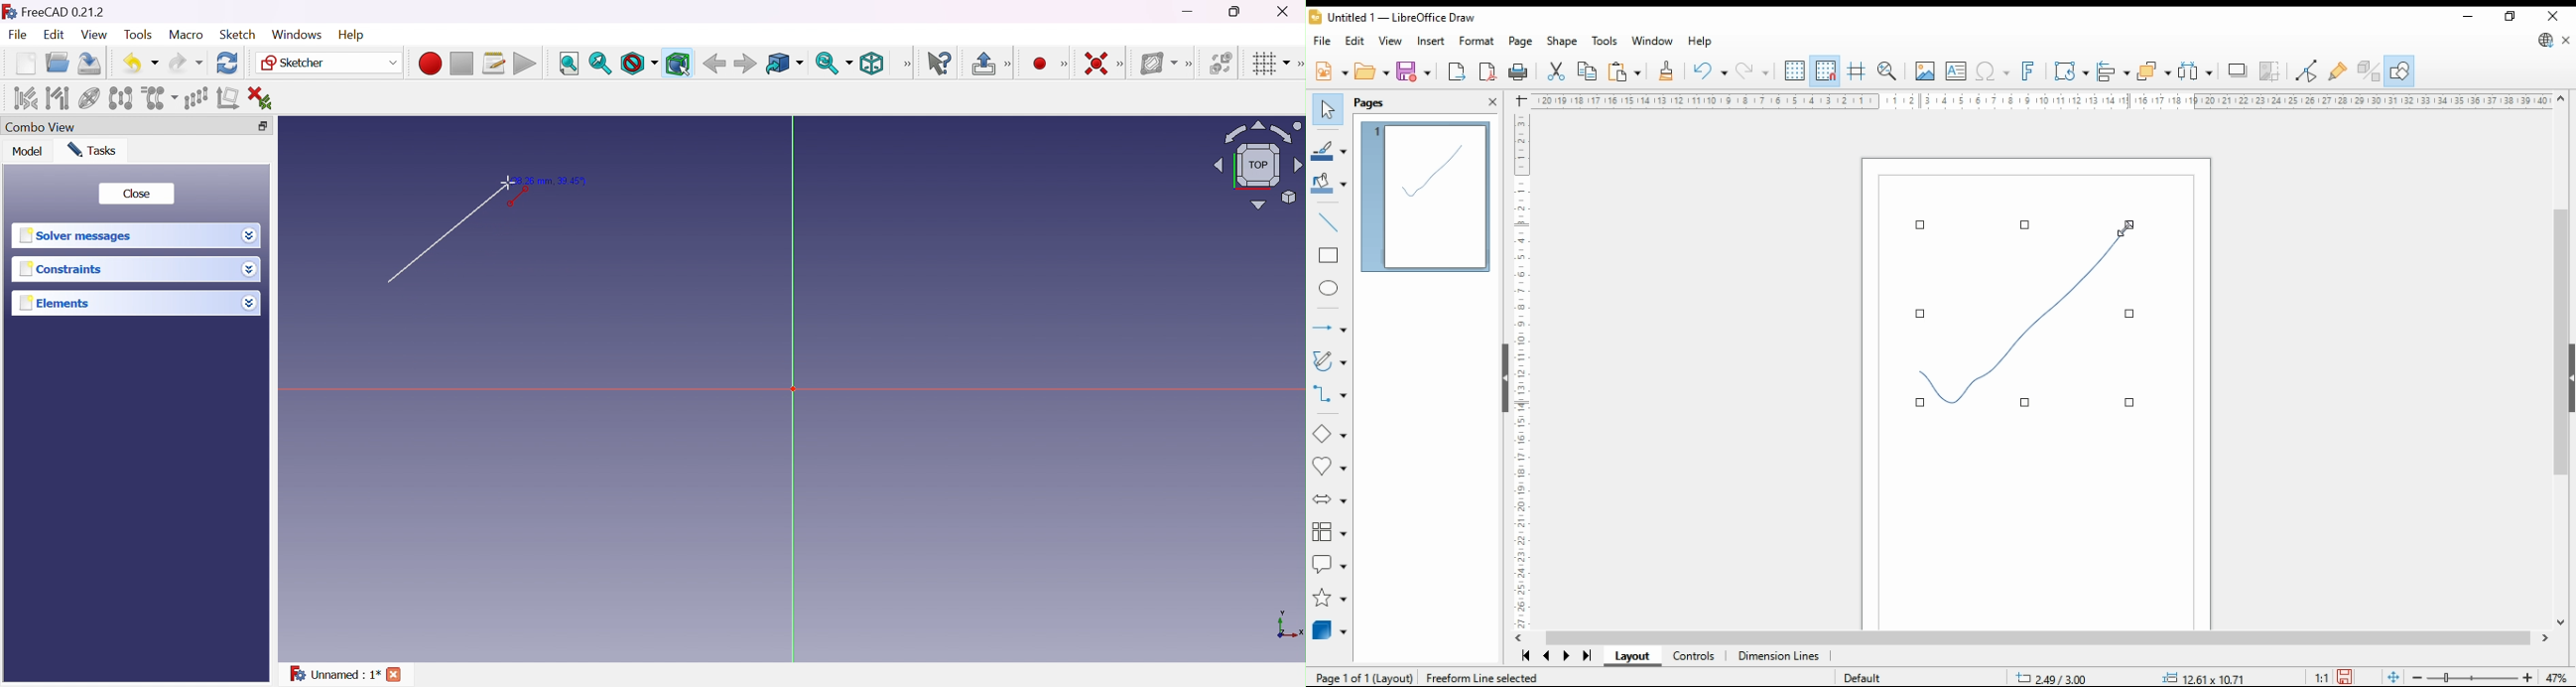 The height and width of the screenshot is (700, 2576). What do you see at coordinates (251, 305) in the screenshot?
I see `Drop down` at bounding box center [251, 305].